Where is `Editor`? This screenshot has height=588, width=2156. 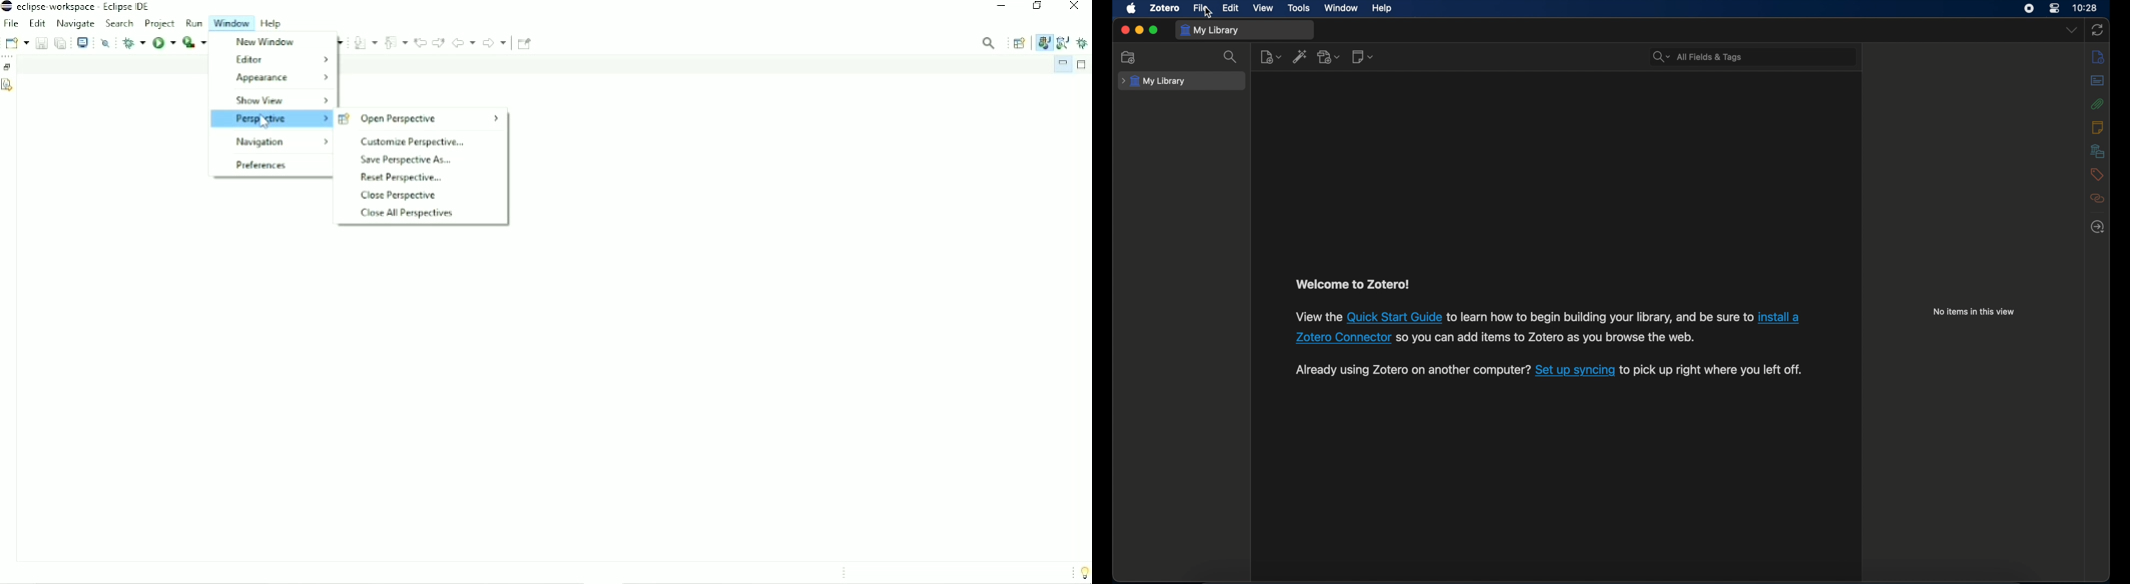 Editor is located at coordinates (281, 58).